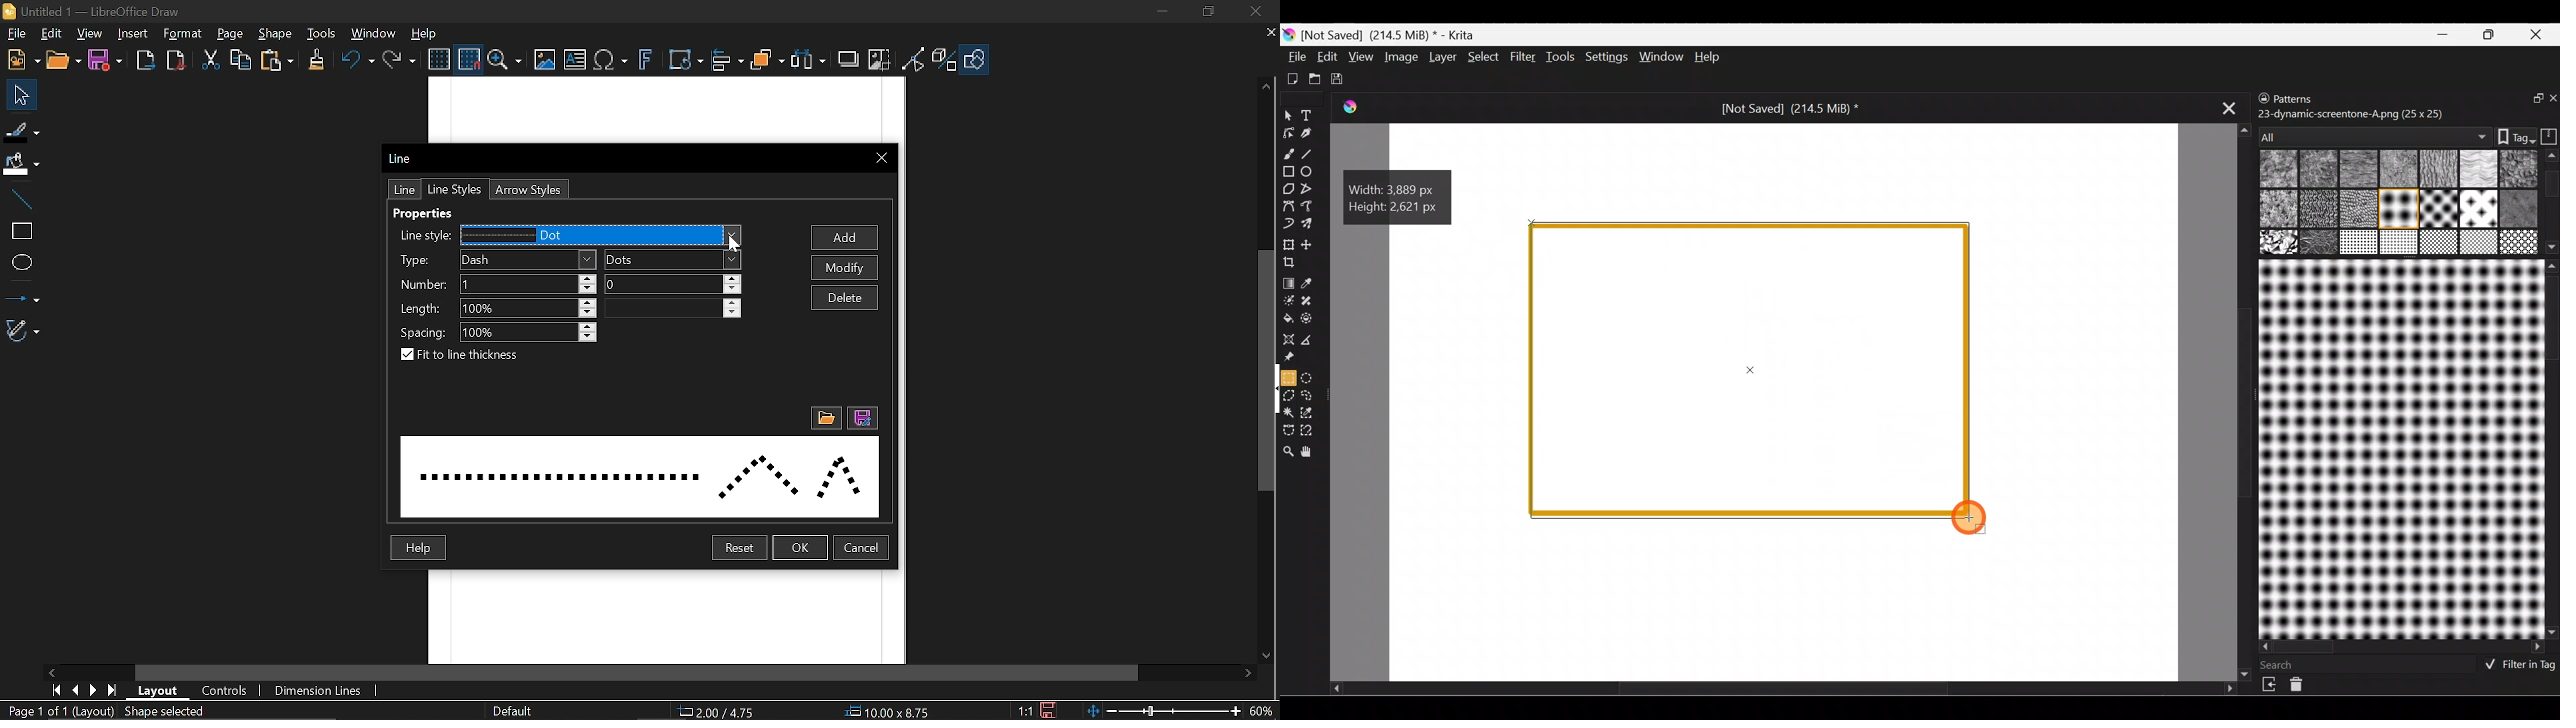 The image size is (2576, 728). What do you see at coordinates (646, 61) in the screenshot?
I see `Insert fontwork` at bounding box center [646, 61].